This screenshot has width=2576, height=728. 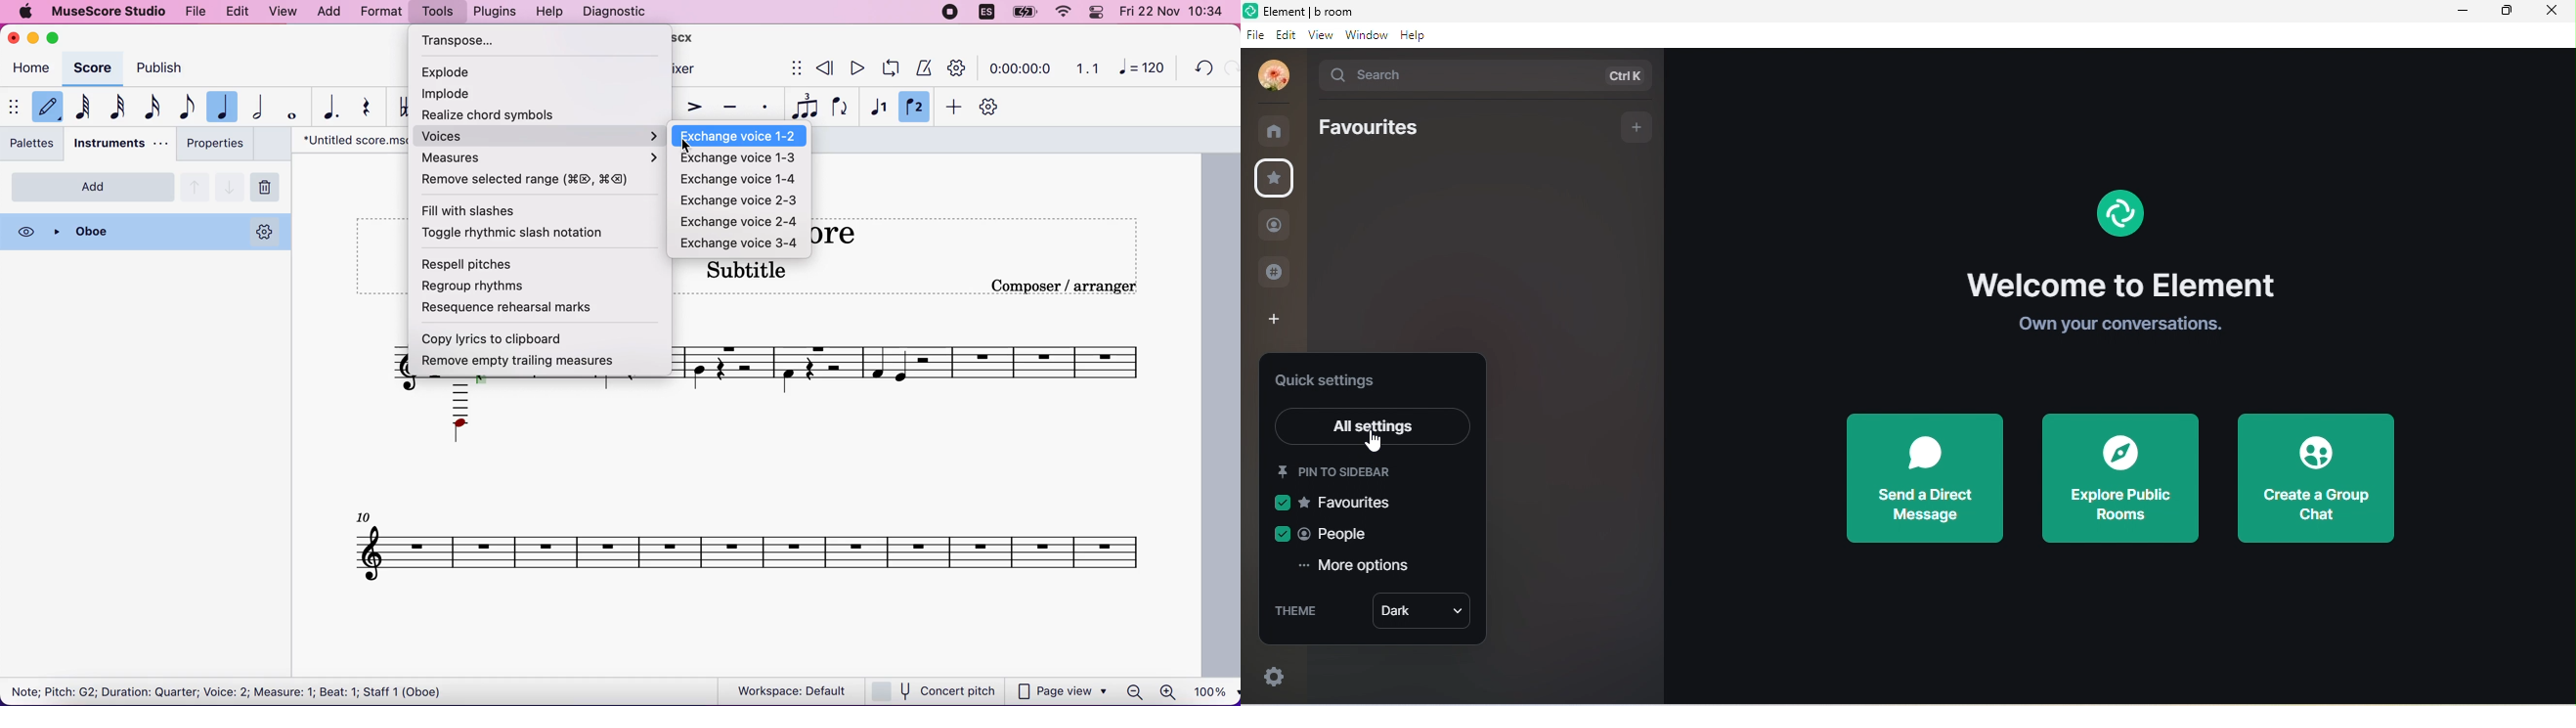 What do you see at coordinates (1287, 35) in the screenshot?
I see `edit` at bounding box center [1287, 35].